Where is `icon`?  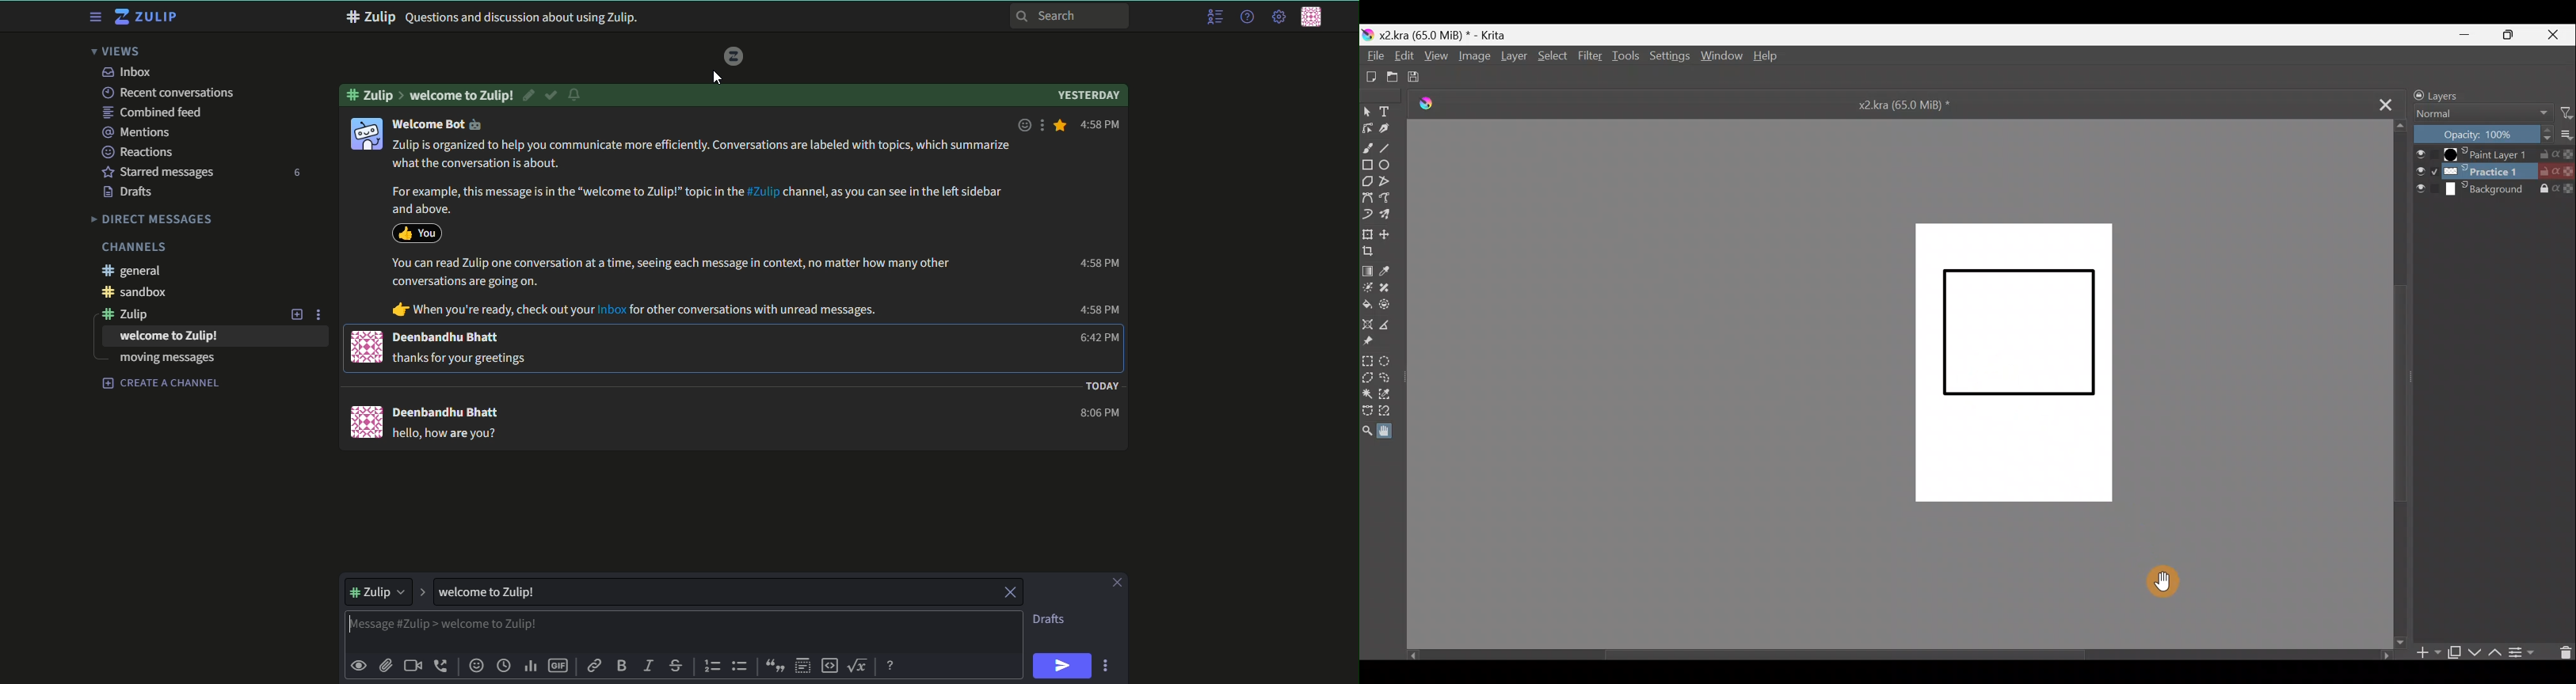
icon is located at coordinates (365, 420).